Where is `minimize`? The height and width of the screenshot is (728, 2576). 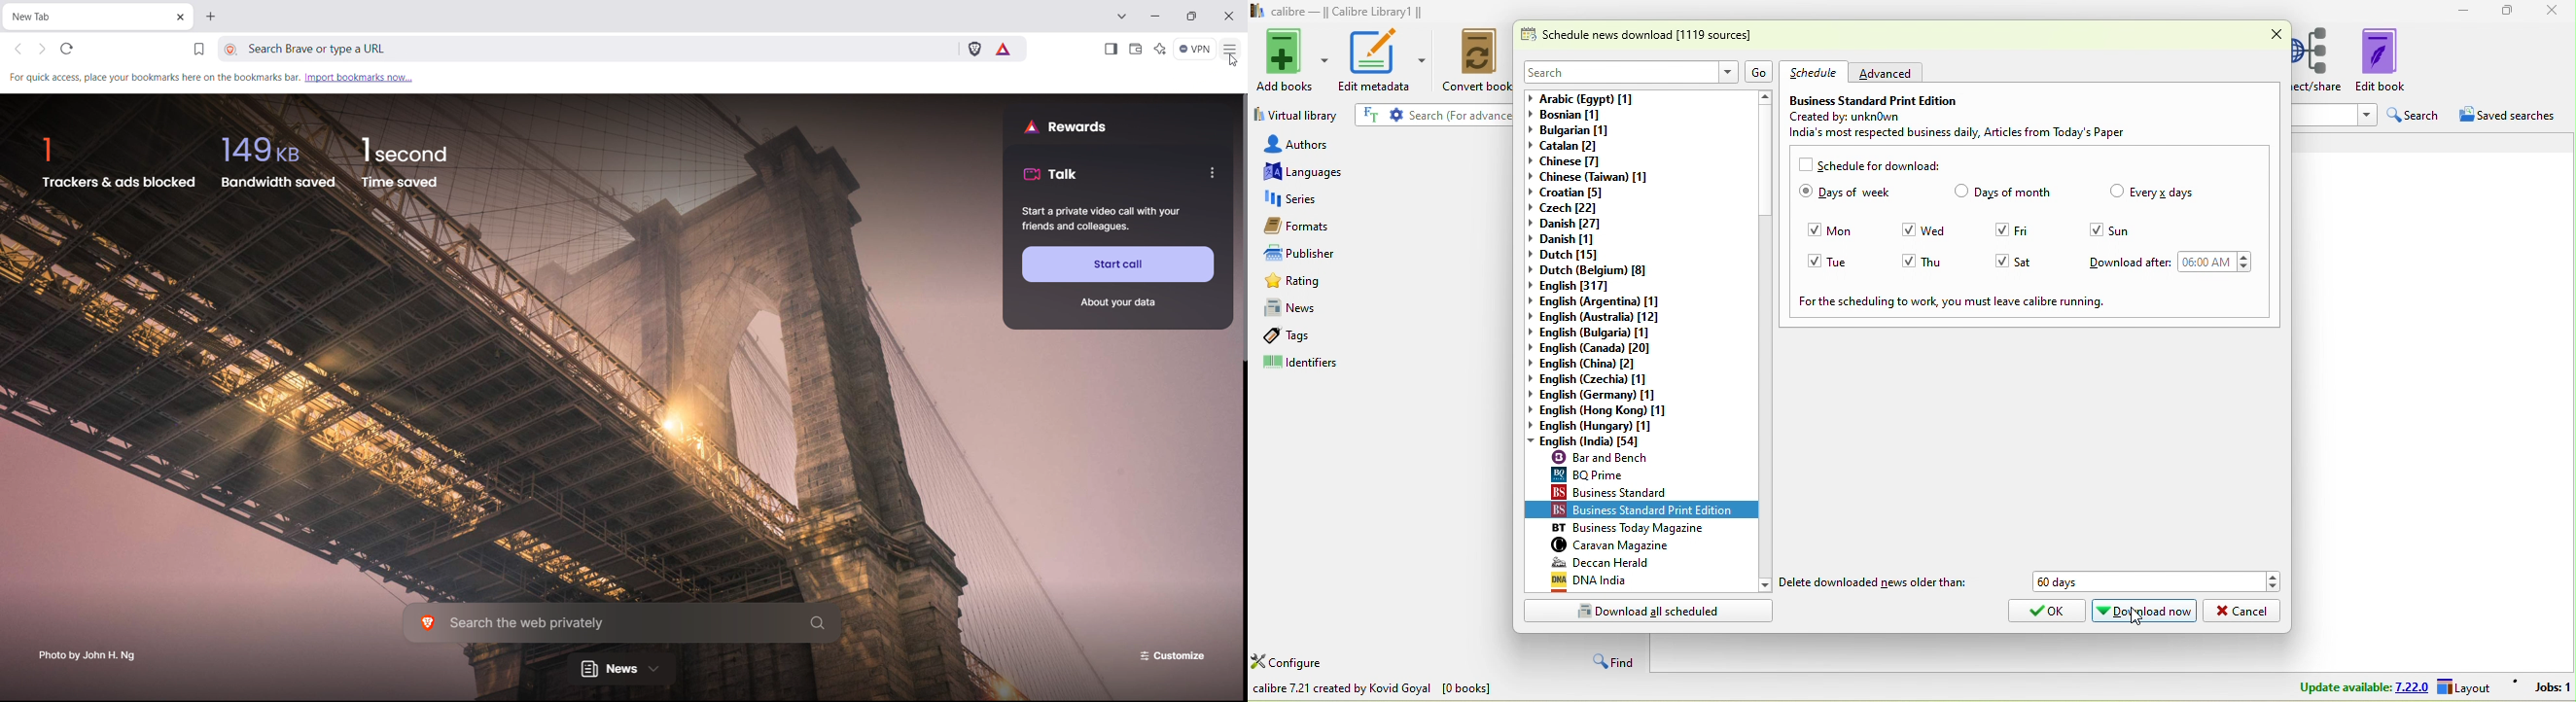 minimize is located at coordinates (2467, 11).